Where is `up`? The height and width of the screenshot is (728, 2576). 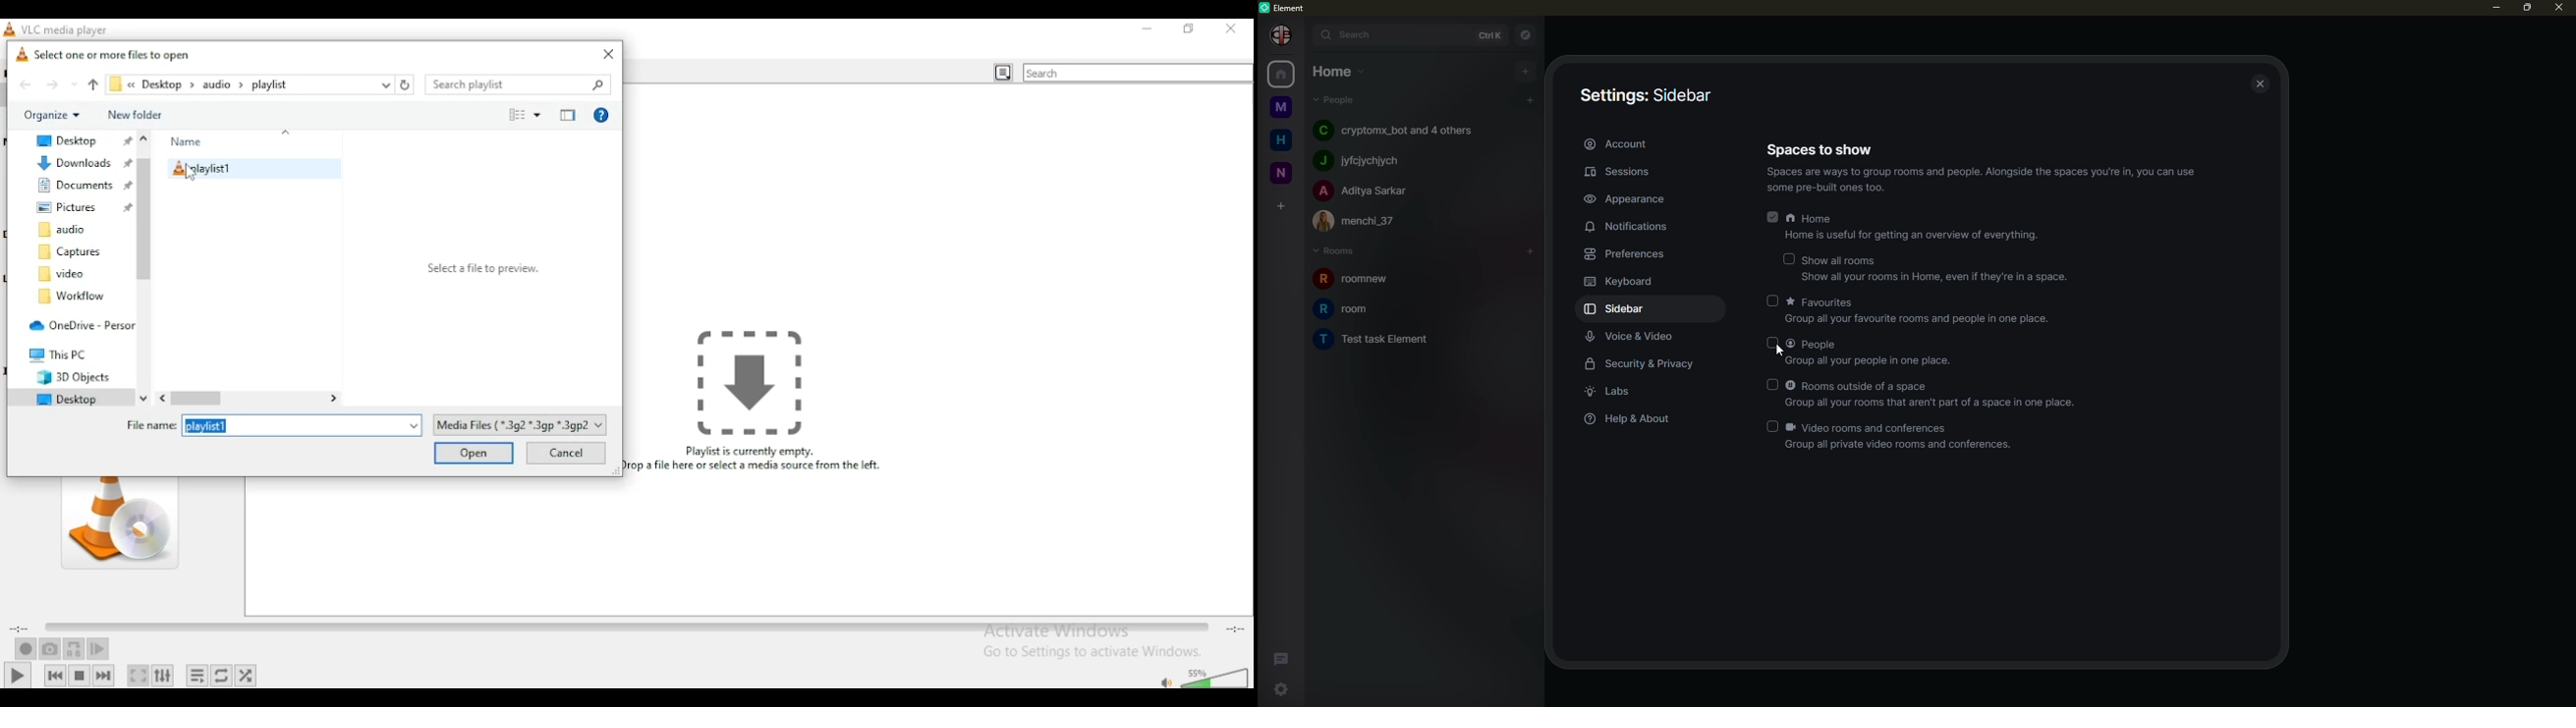 up is located at coordinates (91, 84).